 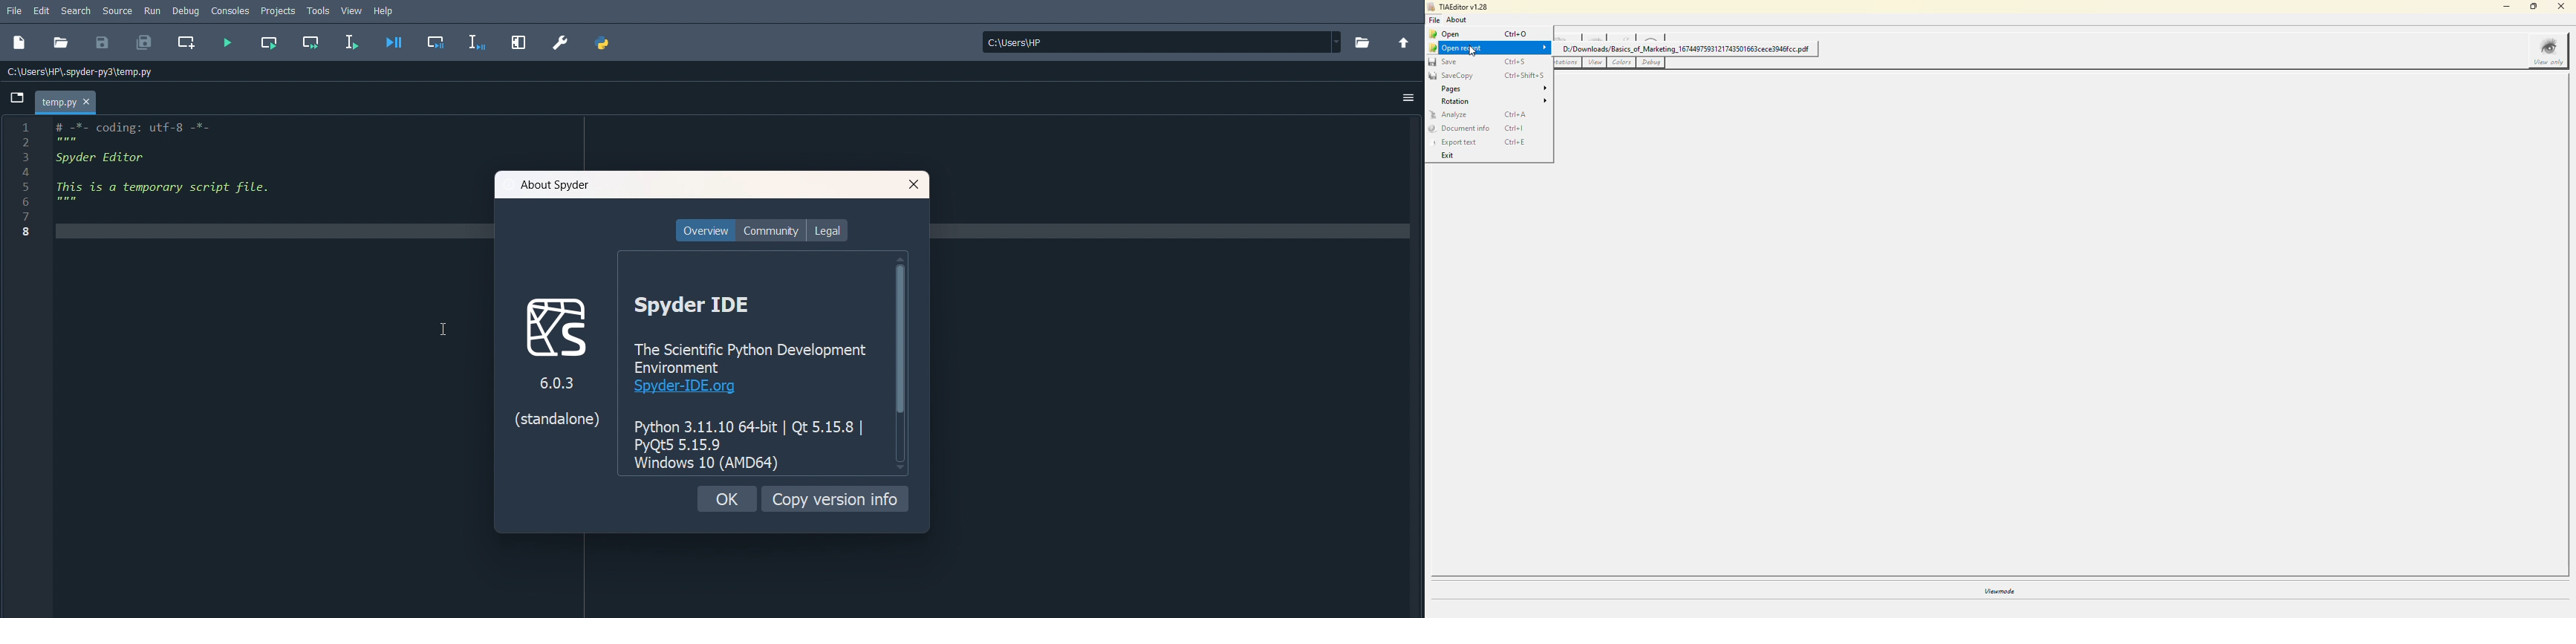 What do you see at coordinates (1162, 42) in the screenshot?
I see `C:\Users\HP` at bounding box center [1162, 42].